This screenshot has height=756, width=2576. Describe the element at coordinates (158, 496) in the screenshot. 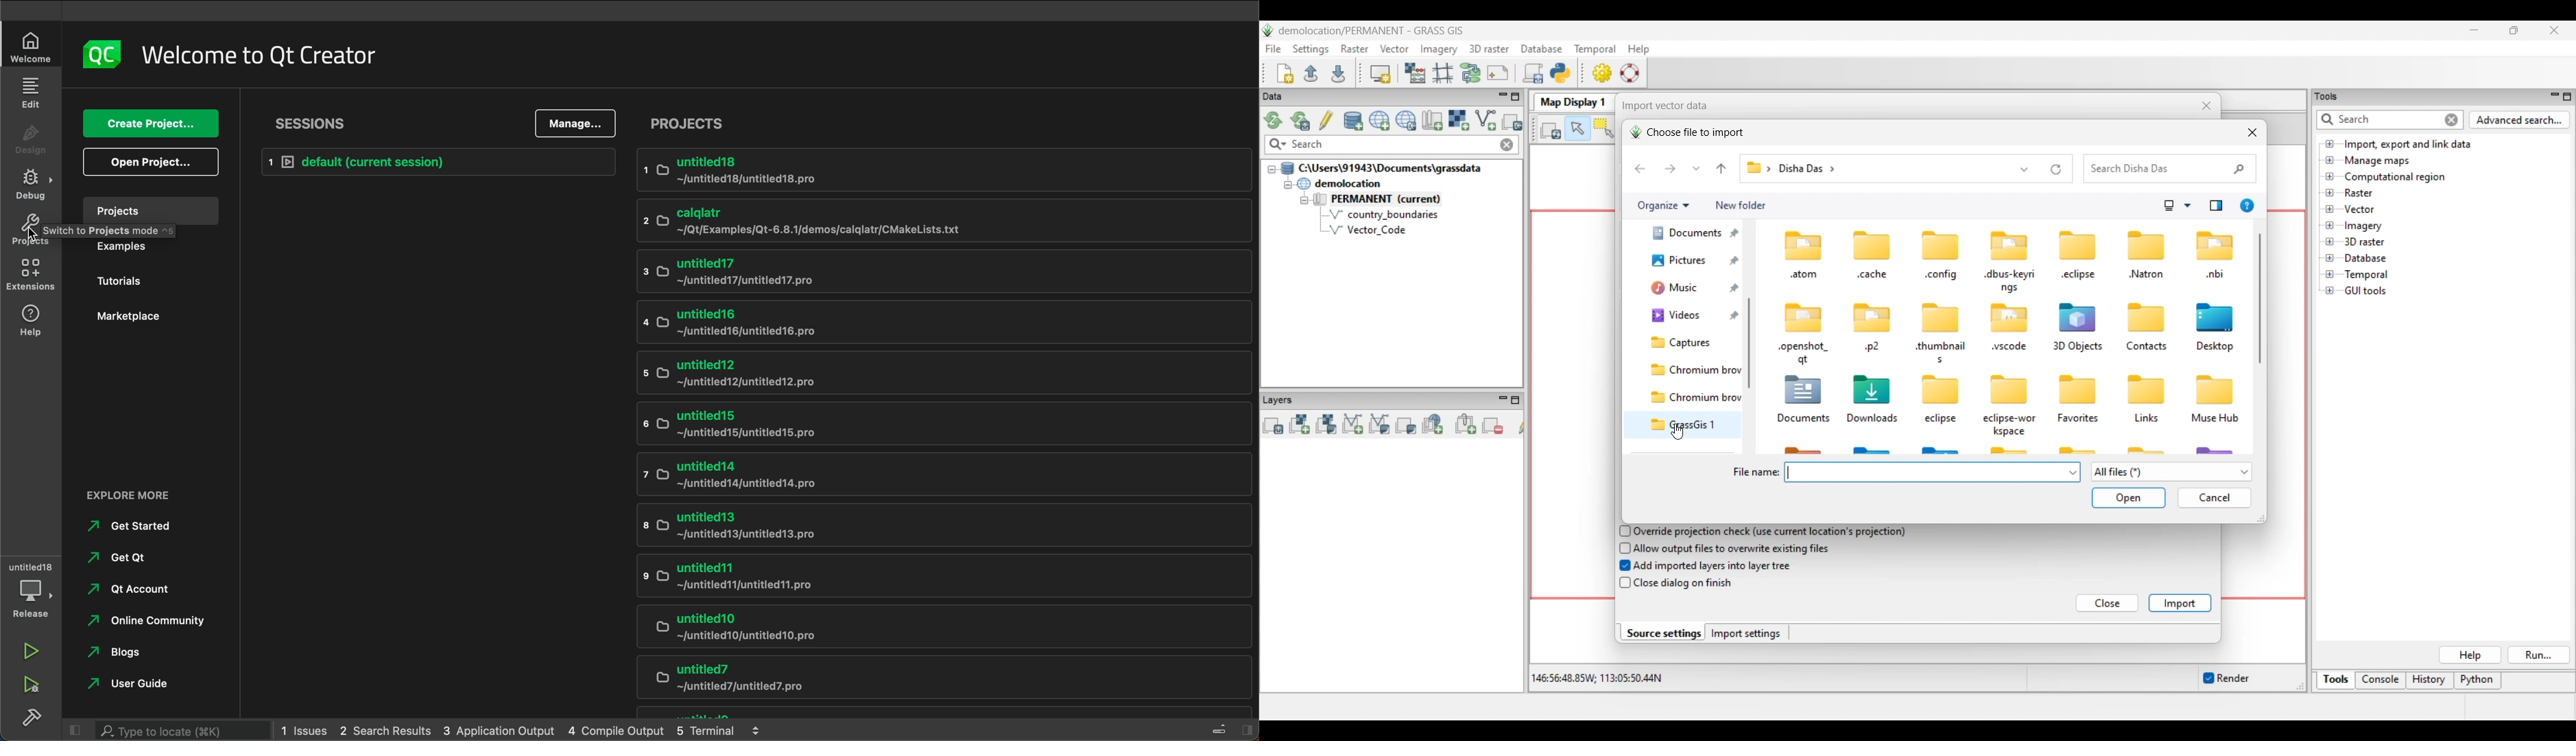

I see `external links` at that location.